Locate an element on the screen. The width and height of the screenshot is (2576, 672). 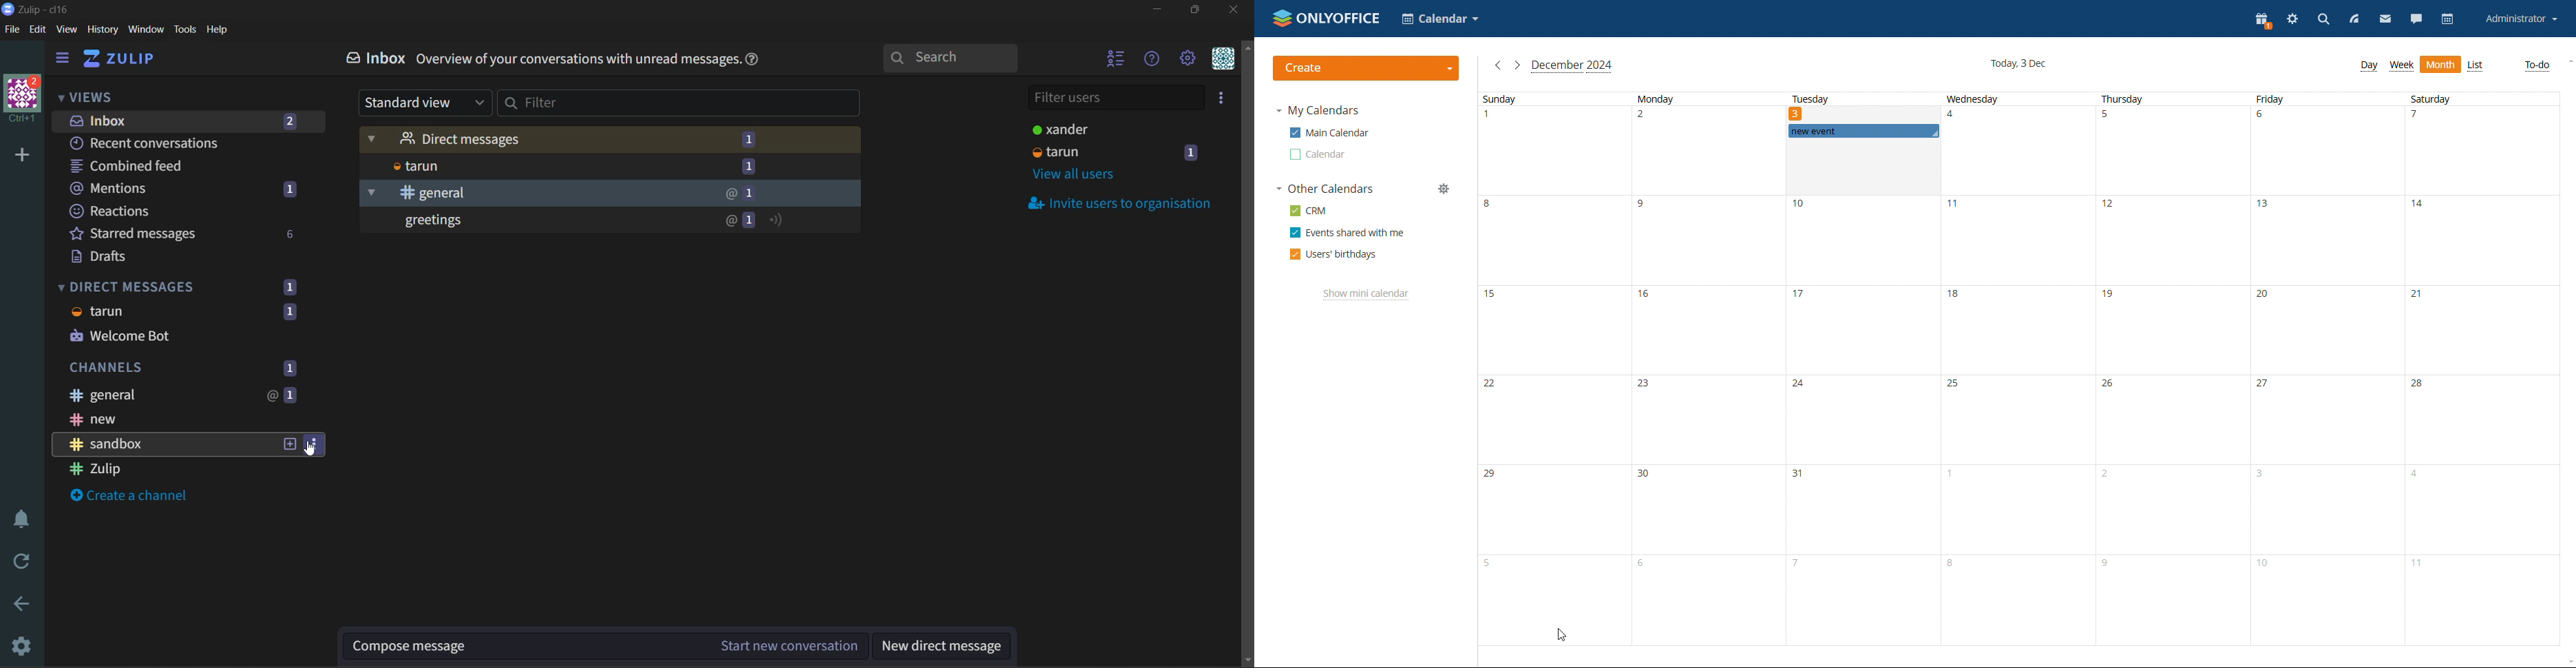
views is located at coordinates (87, 97).